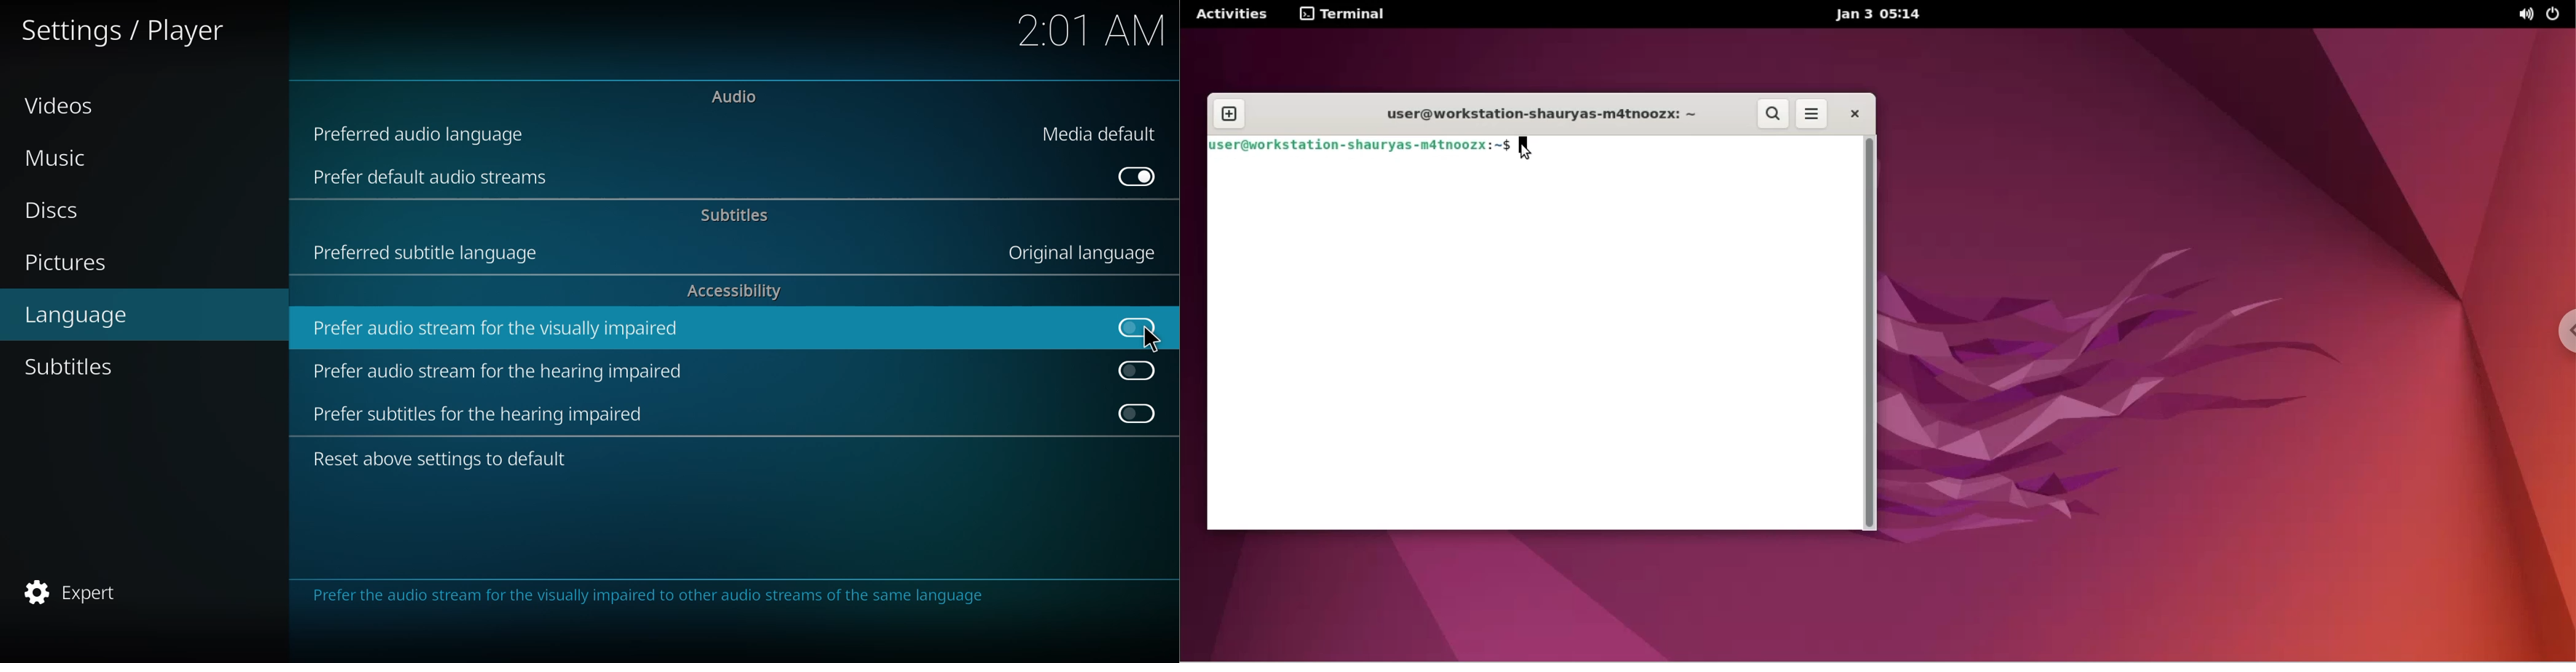 This screenshot has height=672, width=2576. What do you see at coordinates (420, 134) in the screenshot?
I see `preferred audio language` at bounding box center [420, 134].